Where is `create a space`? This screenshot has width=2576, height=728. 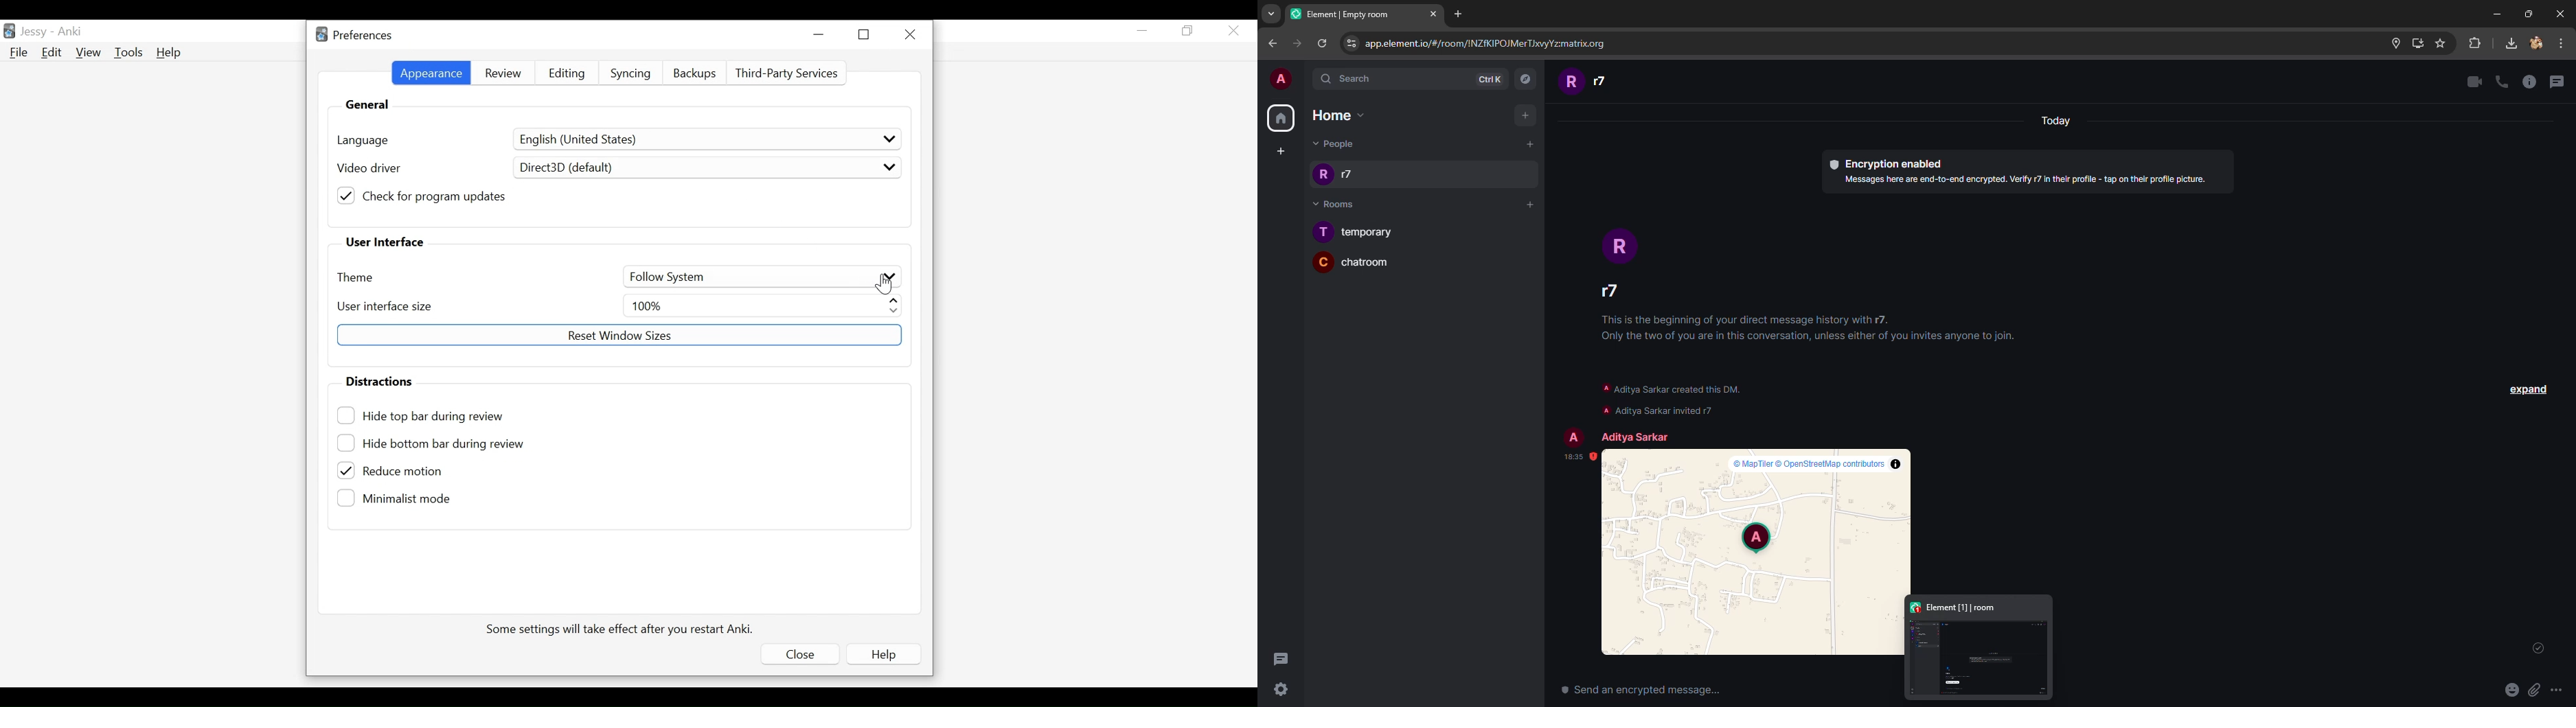 create a space is located at coordinates (1283, 152).